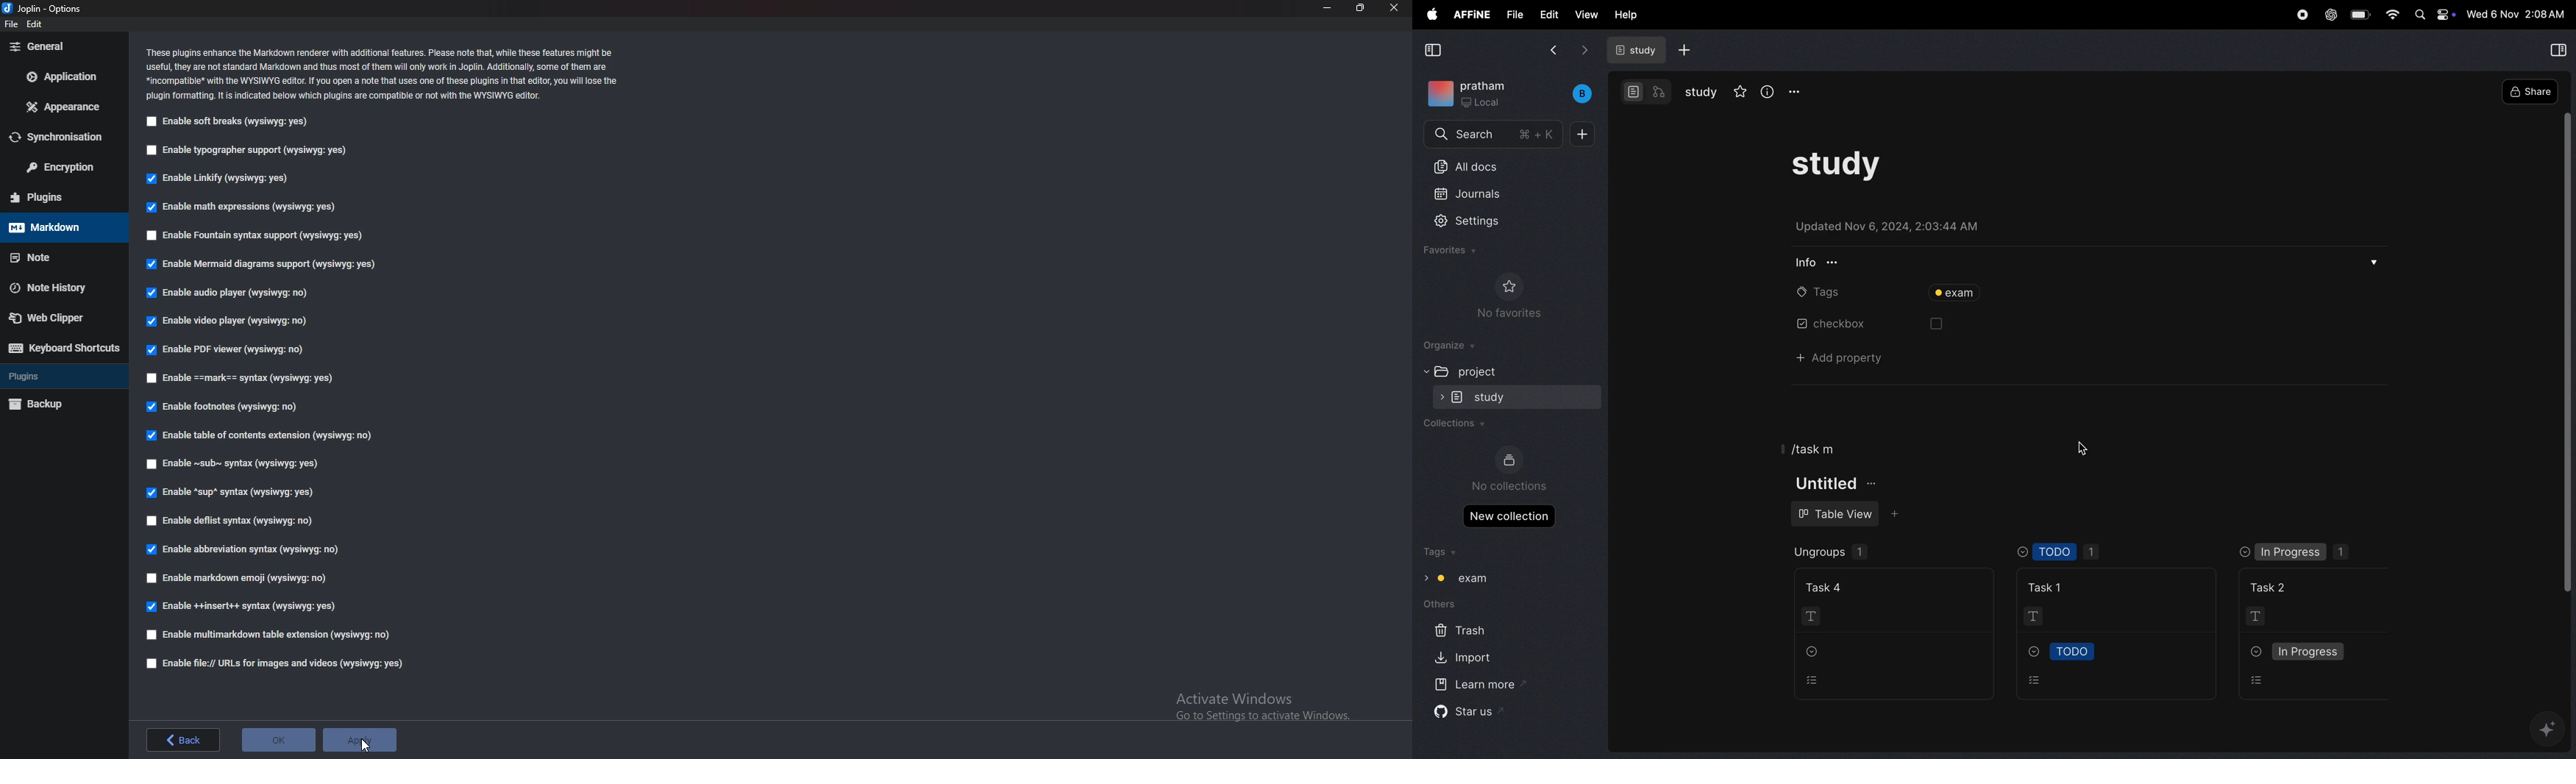 The height and width of the screenshot is (784, 2576). What do you see at coordinates (63, 138) in the screenshot?
I see `Synchronization` at bounding box center [63, 138].